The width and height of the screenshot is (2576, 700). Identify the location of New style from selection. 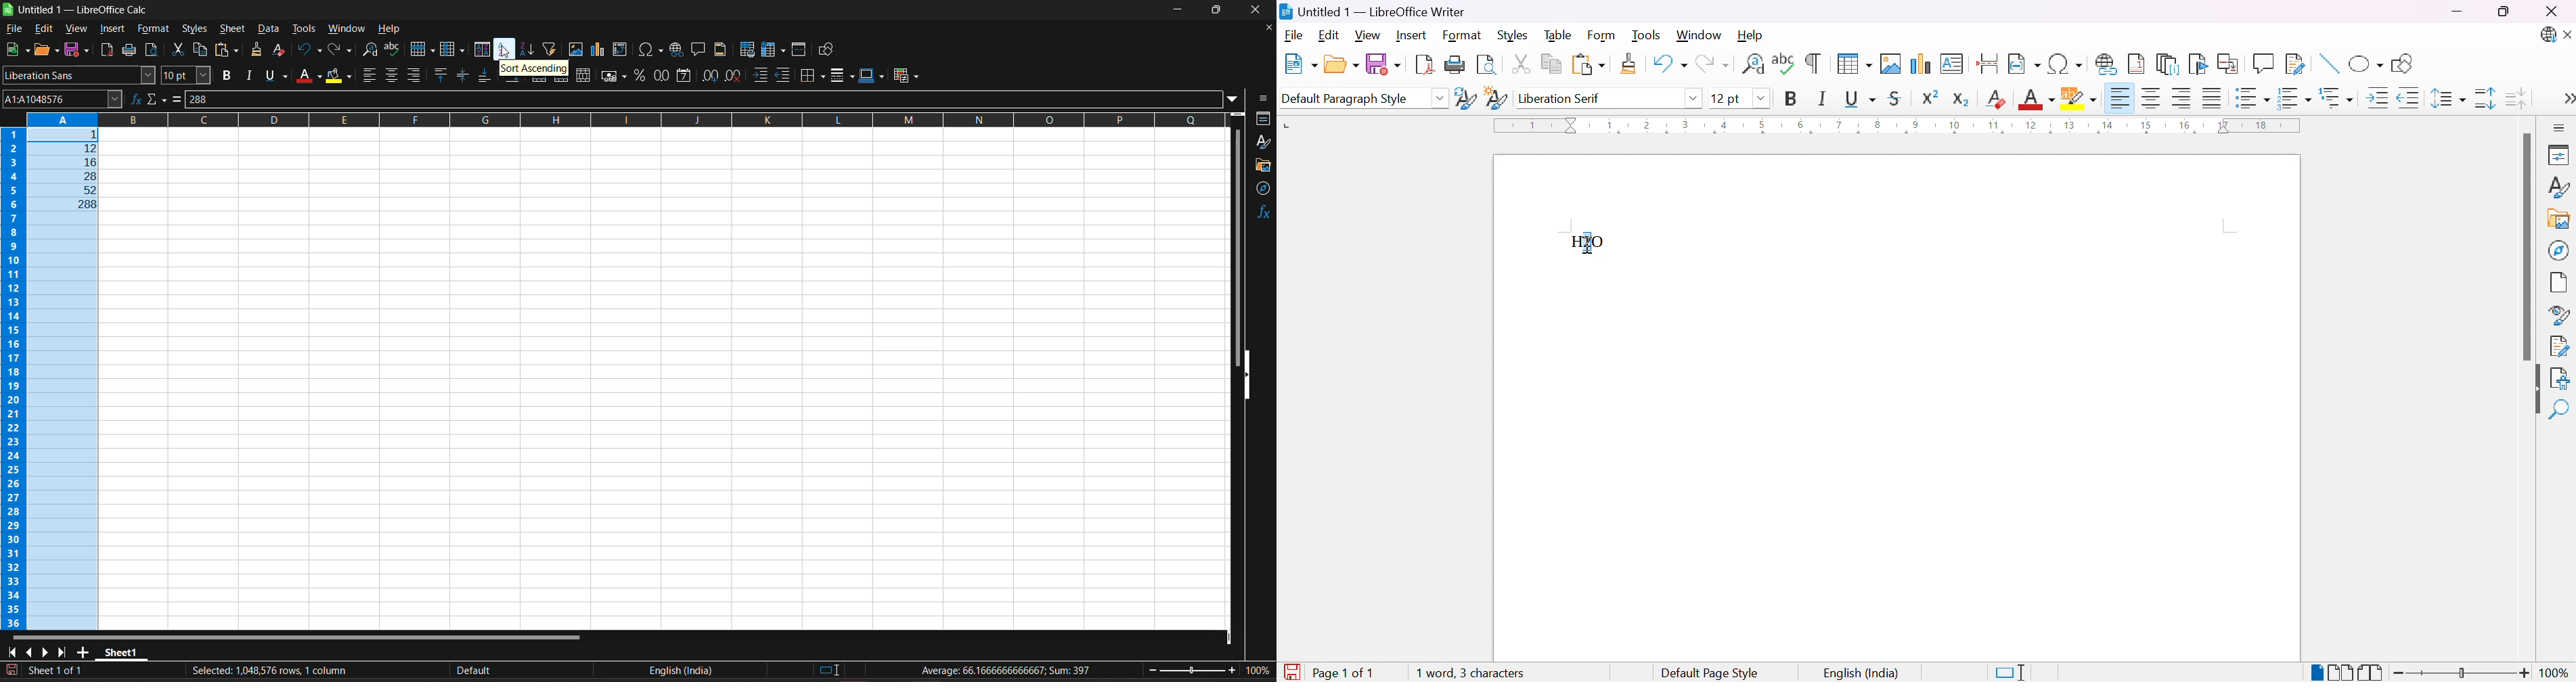
(1498, 99).